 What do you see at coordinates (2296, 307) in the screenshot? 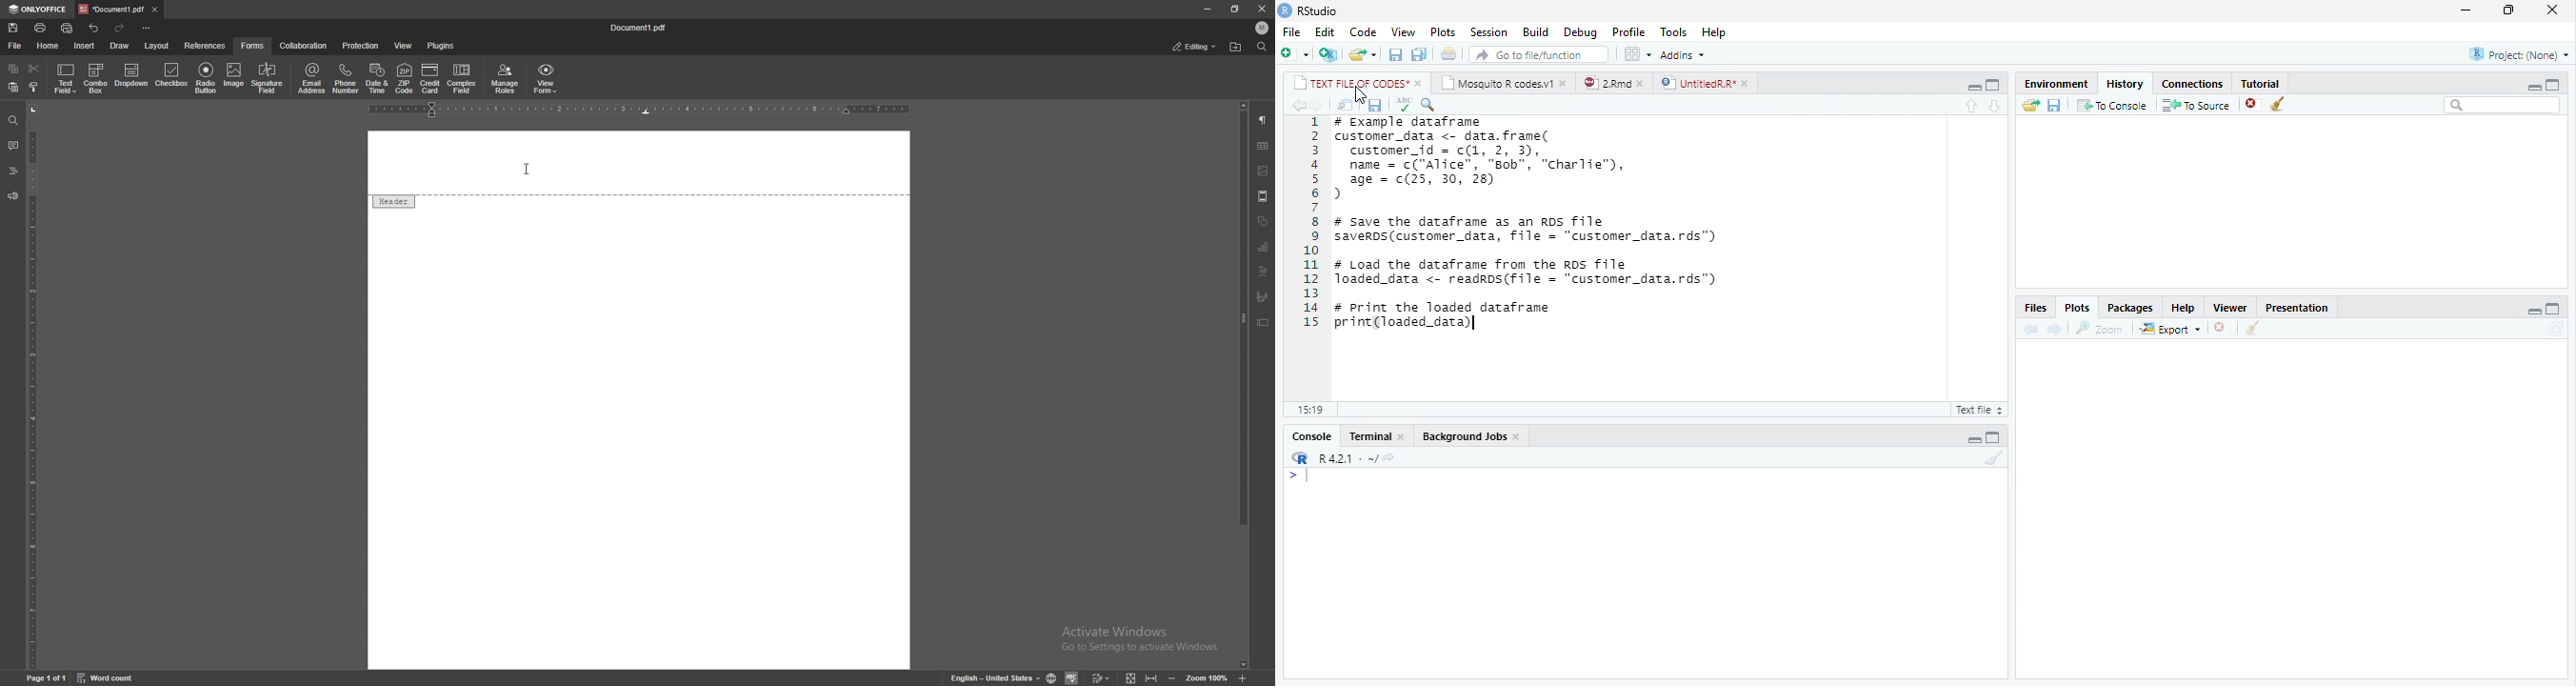
I see `Presentation` at bounding box center [2296, 307].